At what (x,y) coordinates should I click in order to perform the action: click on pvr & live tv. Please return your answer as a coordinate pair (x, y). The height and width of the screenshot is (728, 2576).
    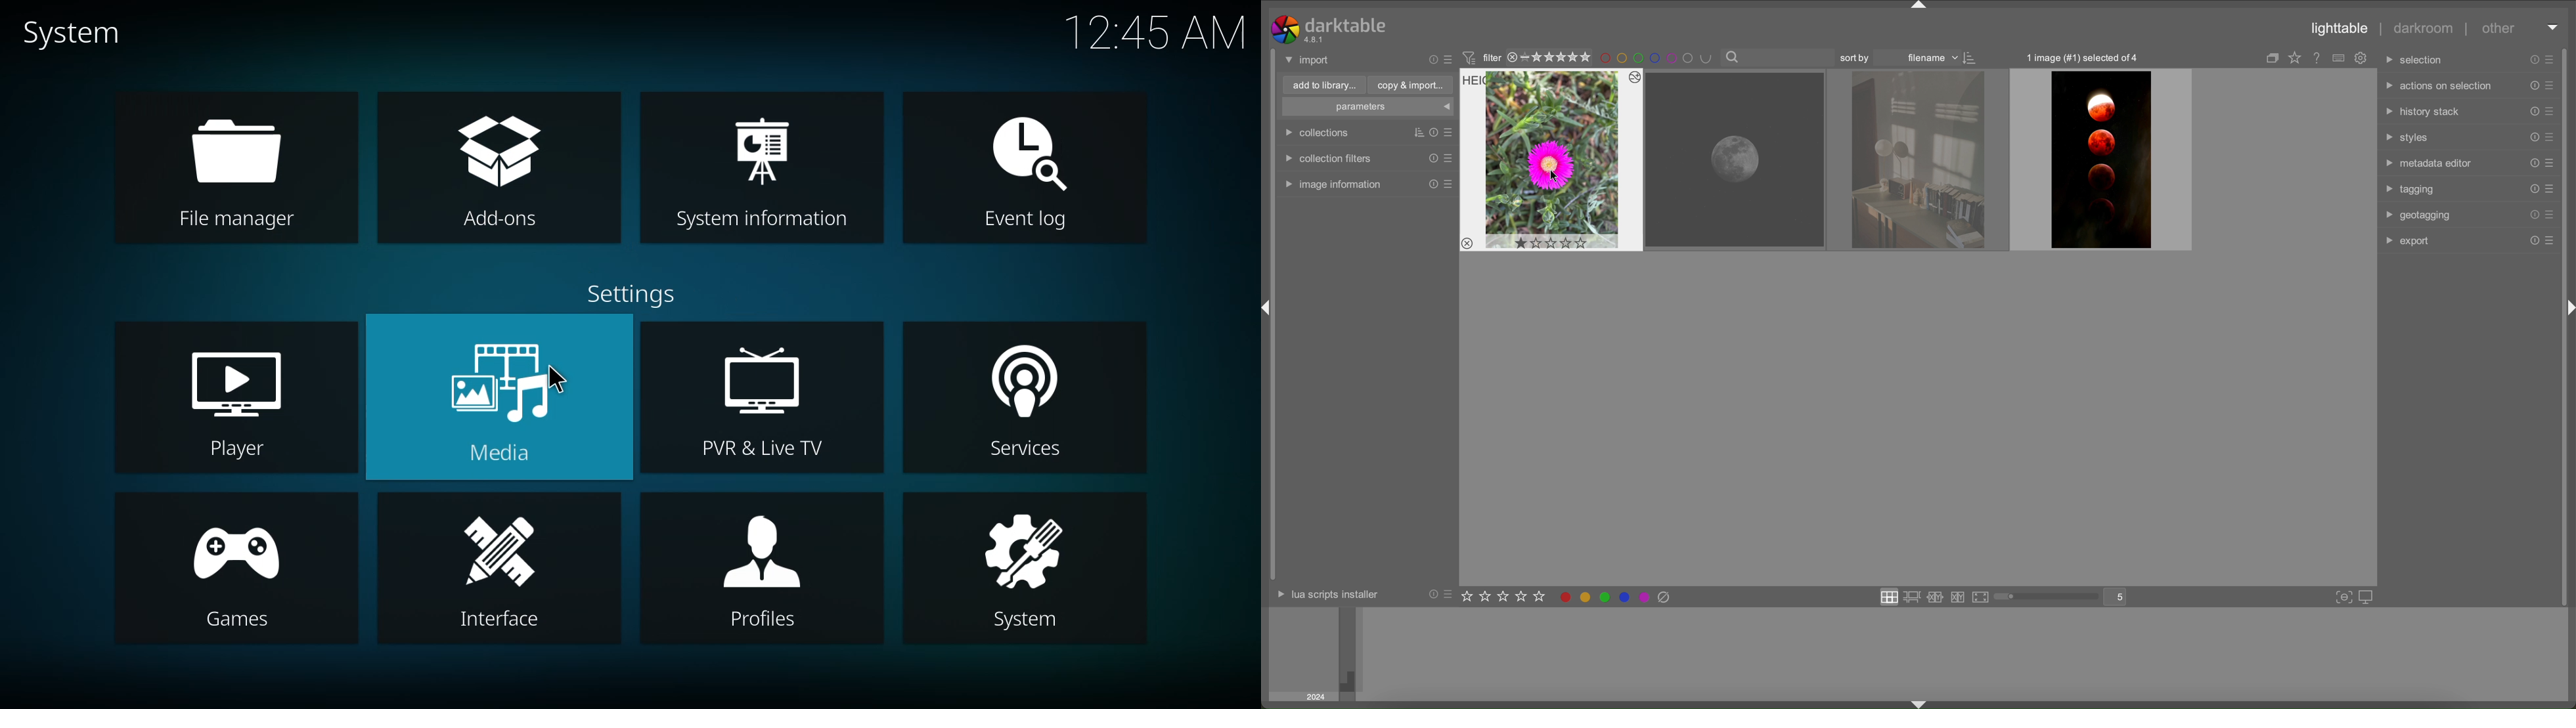
    Looking at the image, I should click on (759, 398).